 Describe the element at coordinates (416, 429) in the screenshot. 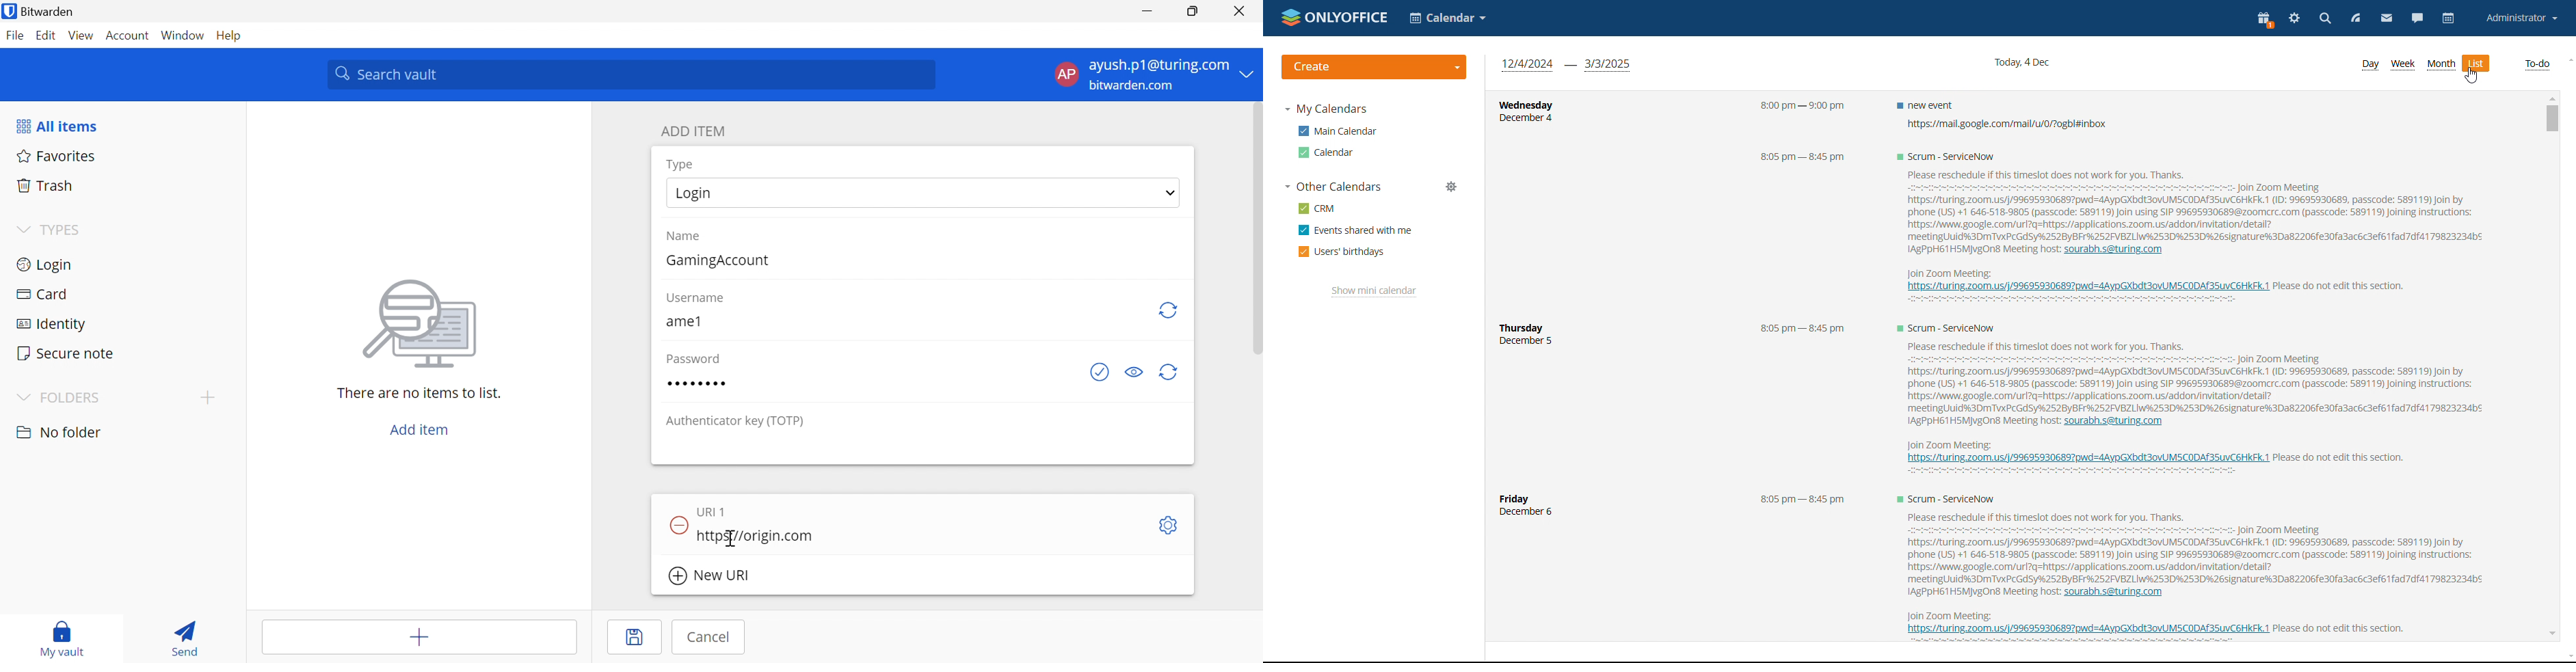

I see `Add item` at that location.